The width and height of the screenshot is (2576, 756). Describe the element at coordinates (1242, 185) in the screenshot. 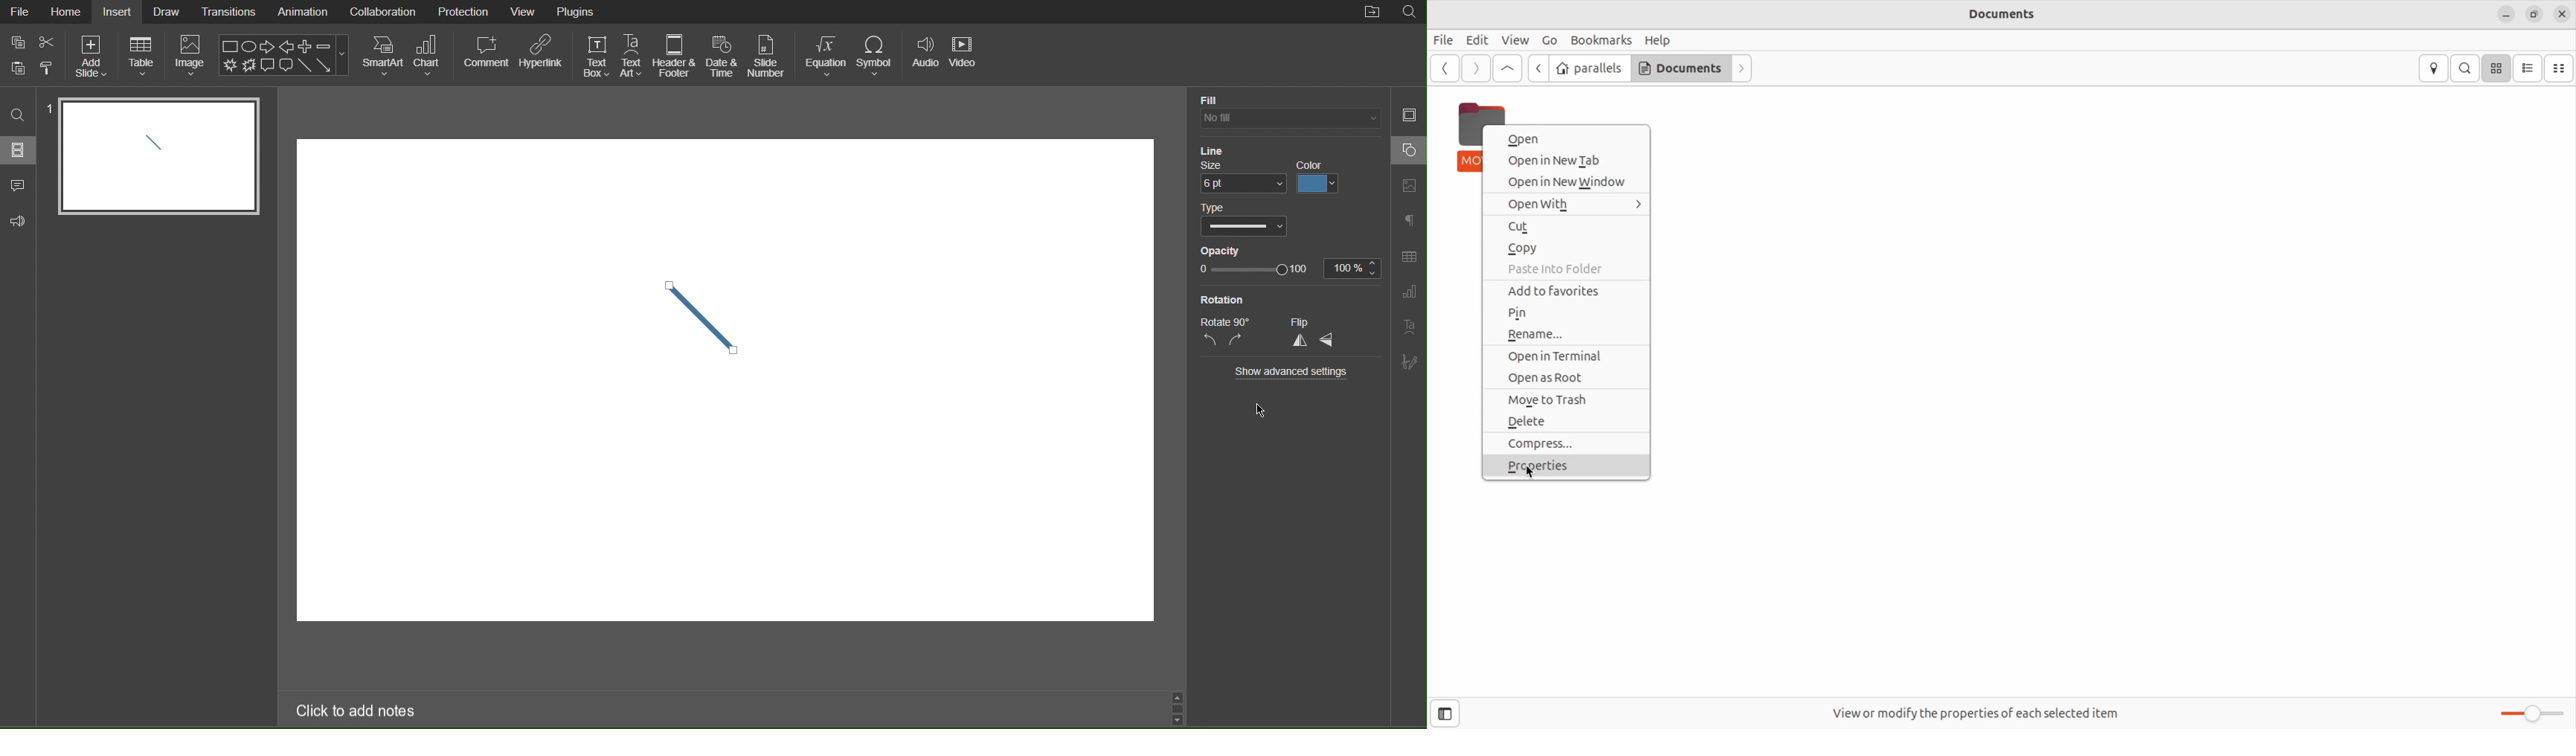

I see `0.5pt` at that location.